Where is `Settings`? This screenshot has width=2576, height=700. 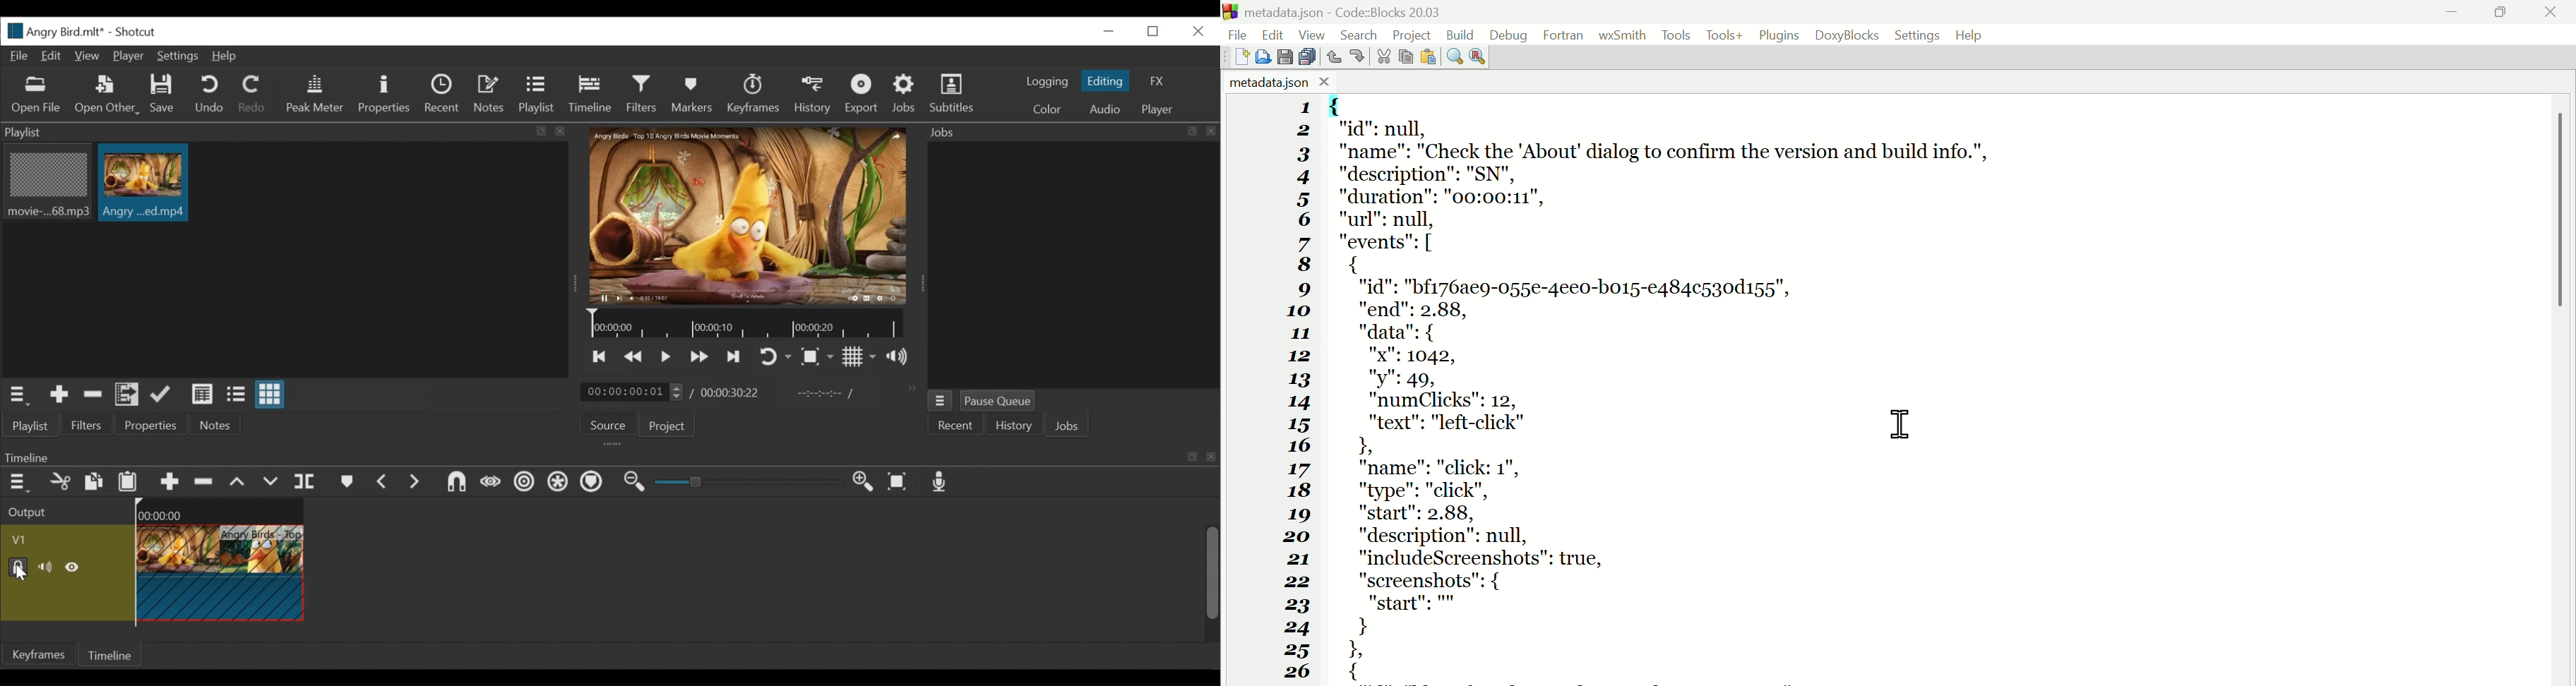
Settings is located at coordinates (177, 57).